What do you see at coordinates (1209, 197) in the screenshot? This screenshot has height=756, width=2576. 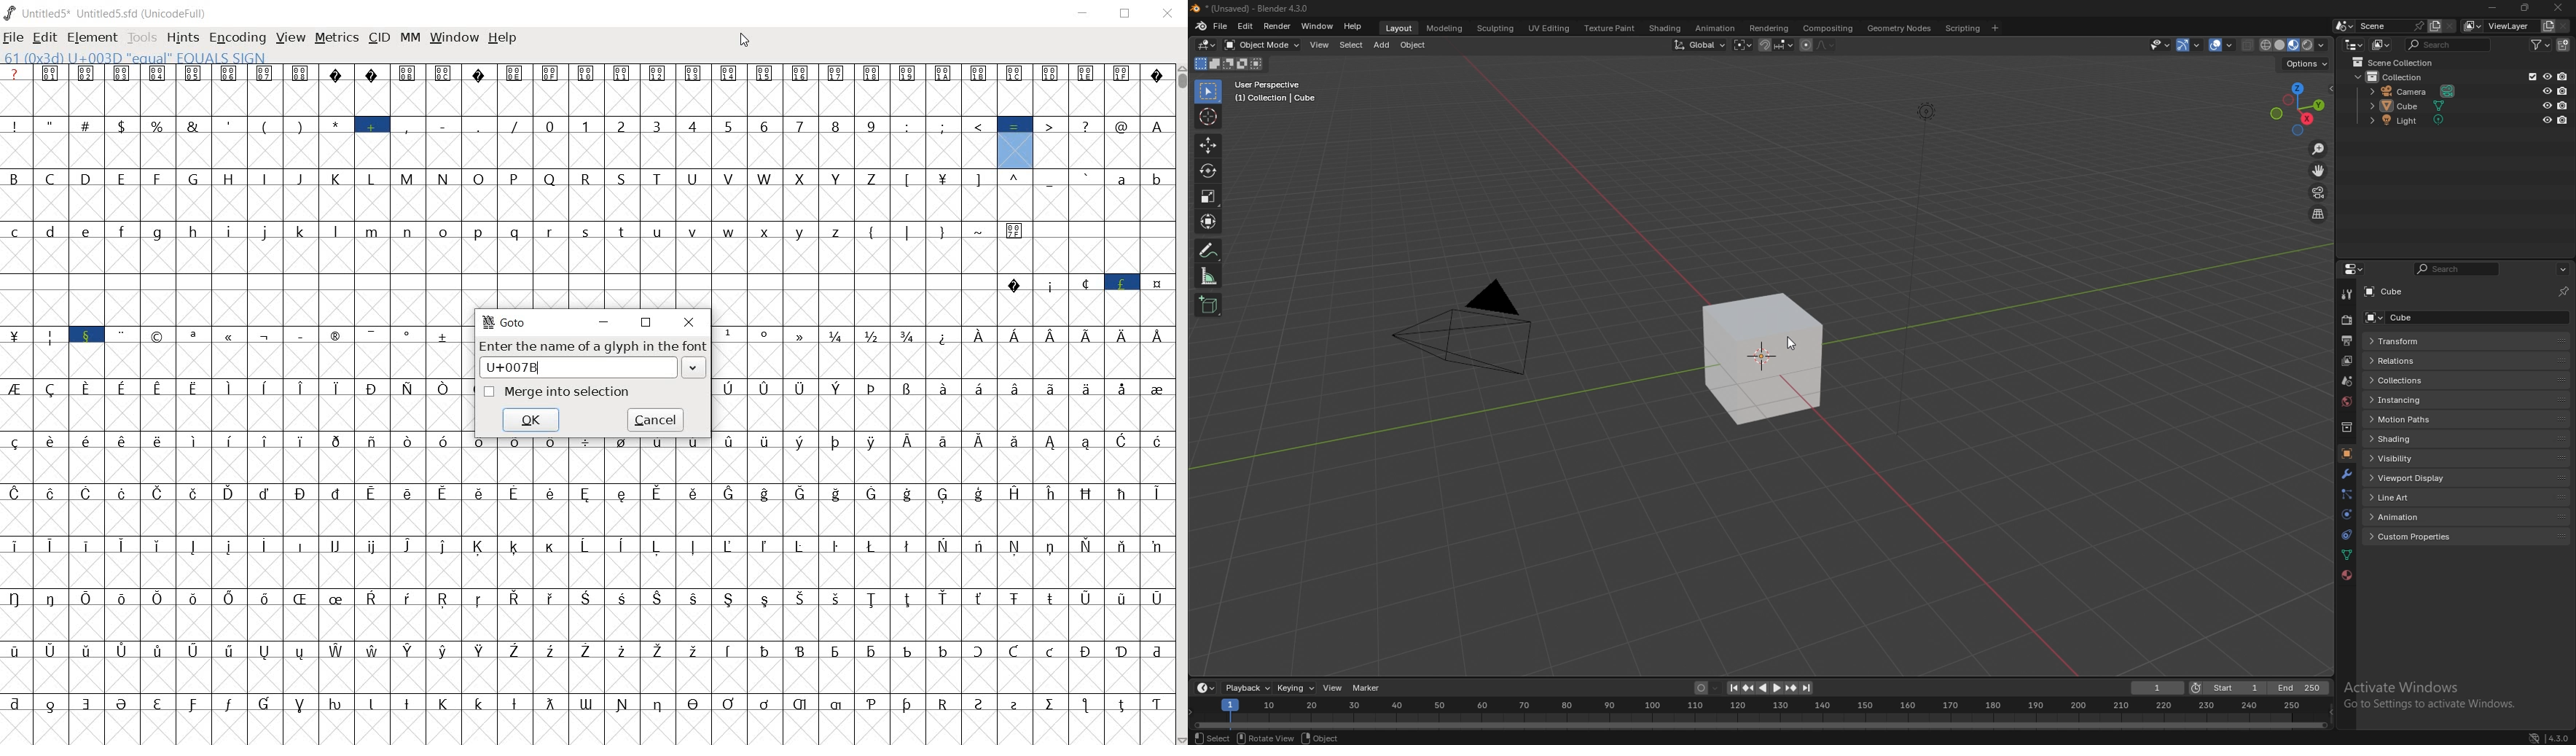 I see `scale` at bounding box center [1209, 197].